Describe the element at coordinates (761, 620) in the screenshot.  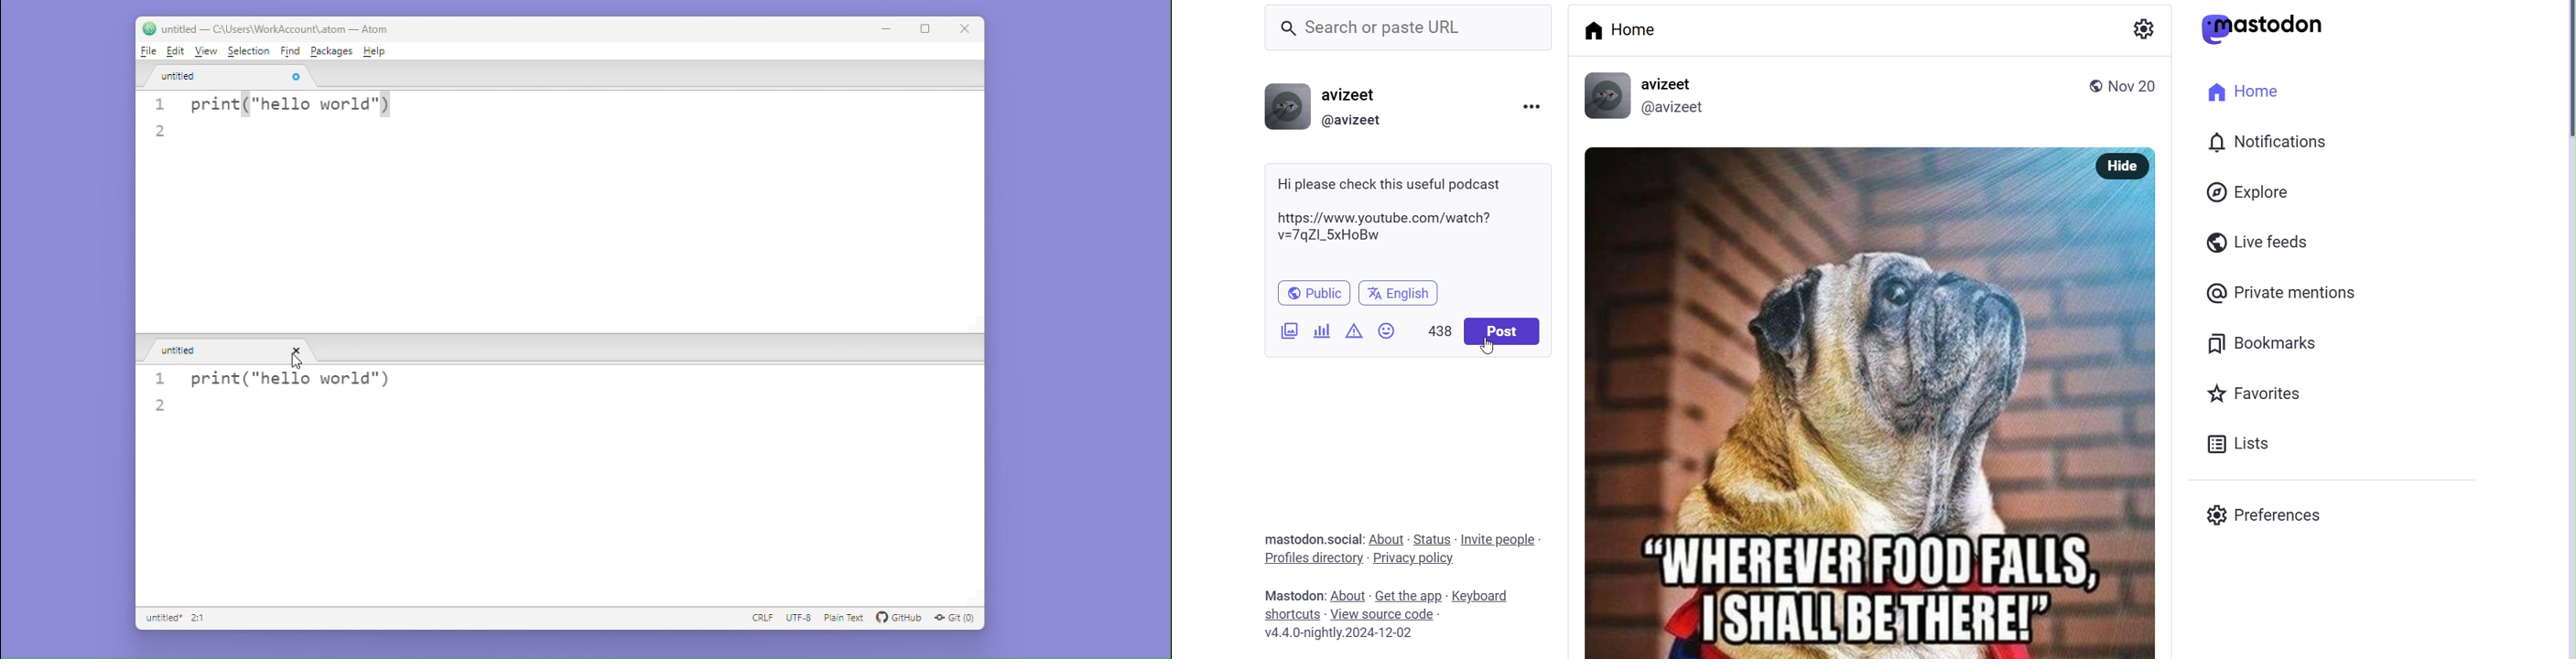
I see `CRLF` at that location.